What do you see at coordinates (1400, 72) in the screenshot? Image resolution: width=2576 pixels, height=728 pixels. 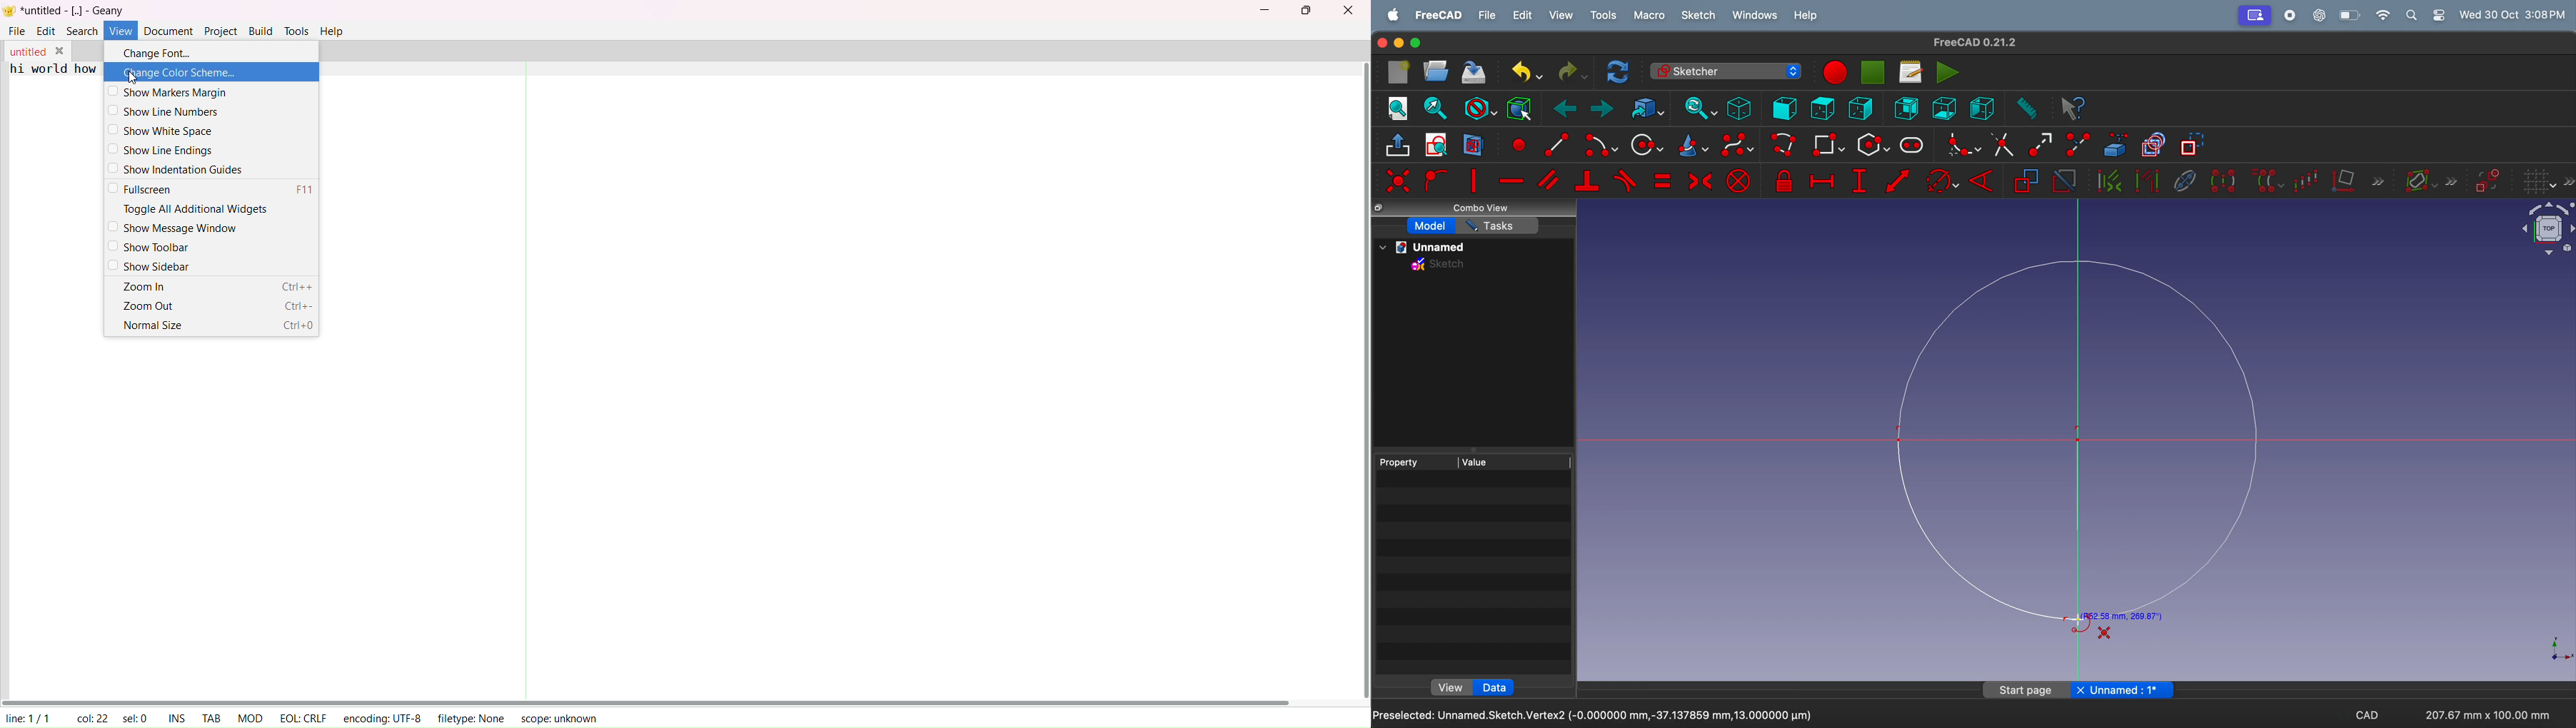 I see `new document` at bounding box center [1400, 72].